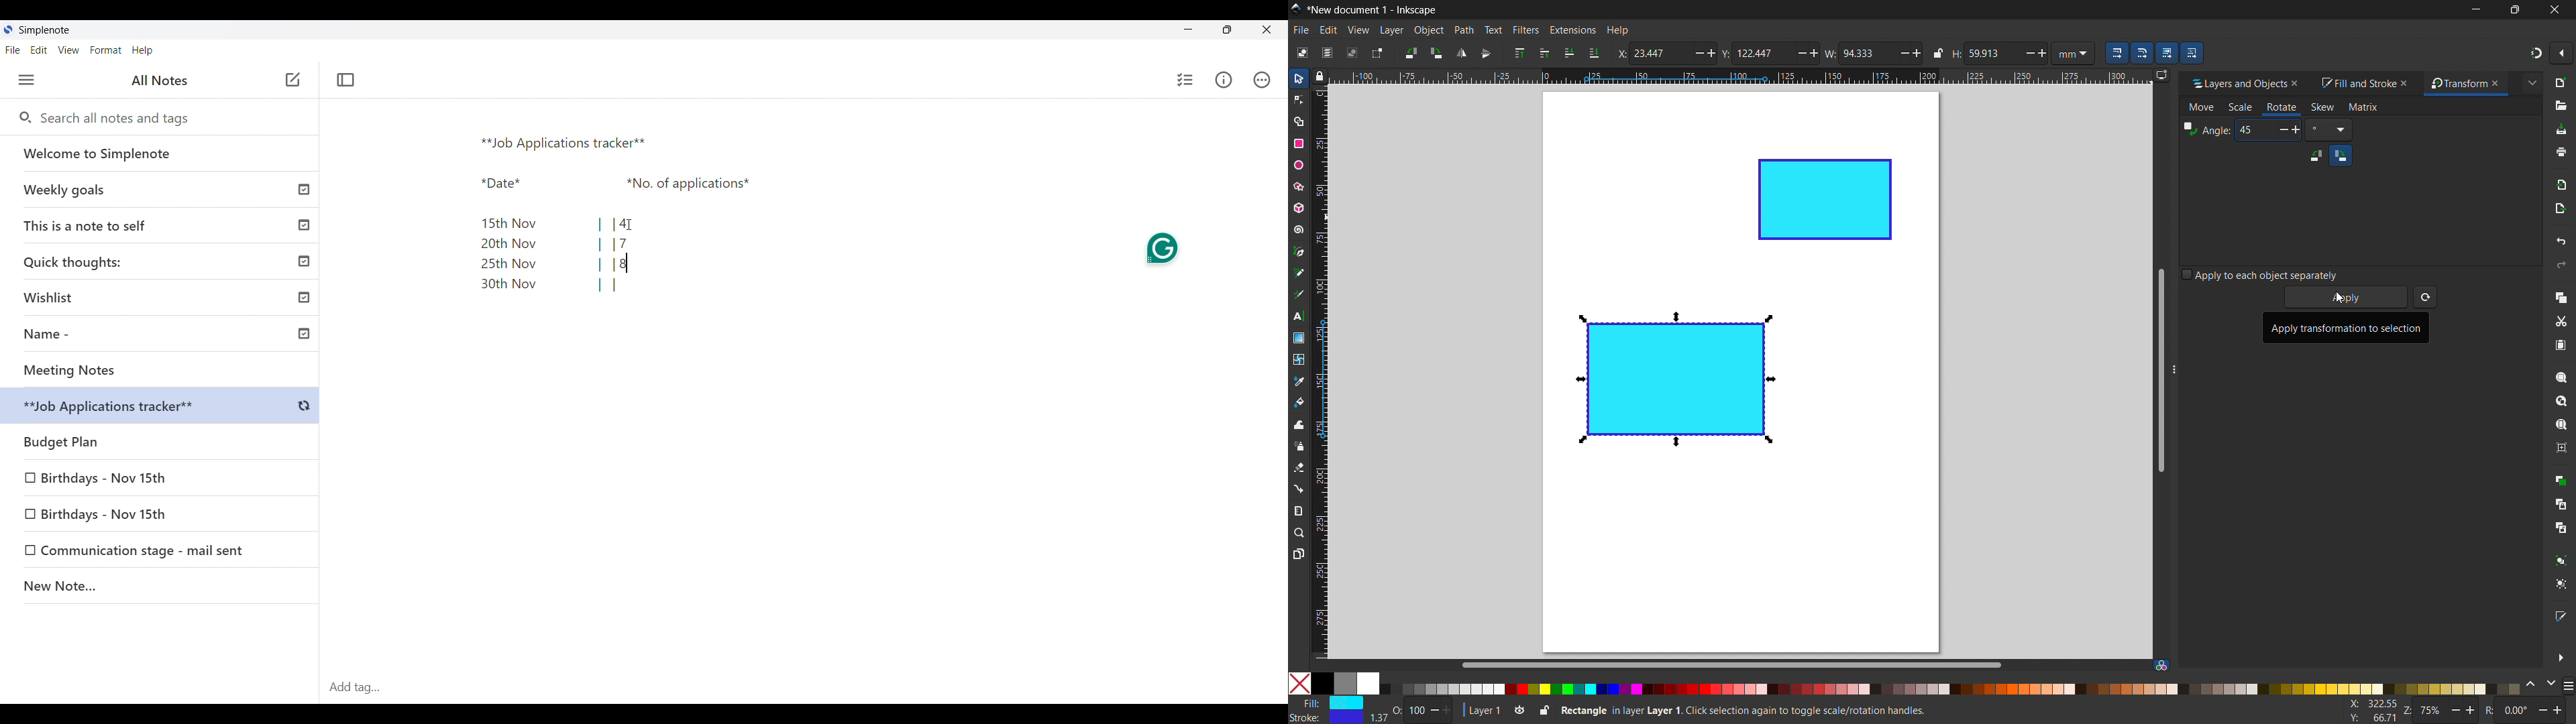 This screenshot has height=728, width=2576. I want to click on select all, so click(1301, 52).